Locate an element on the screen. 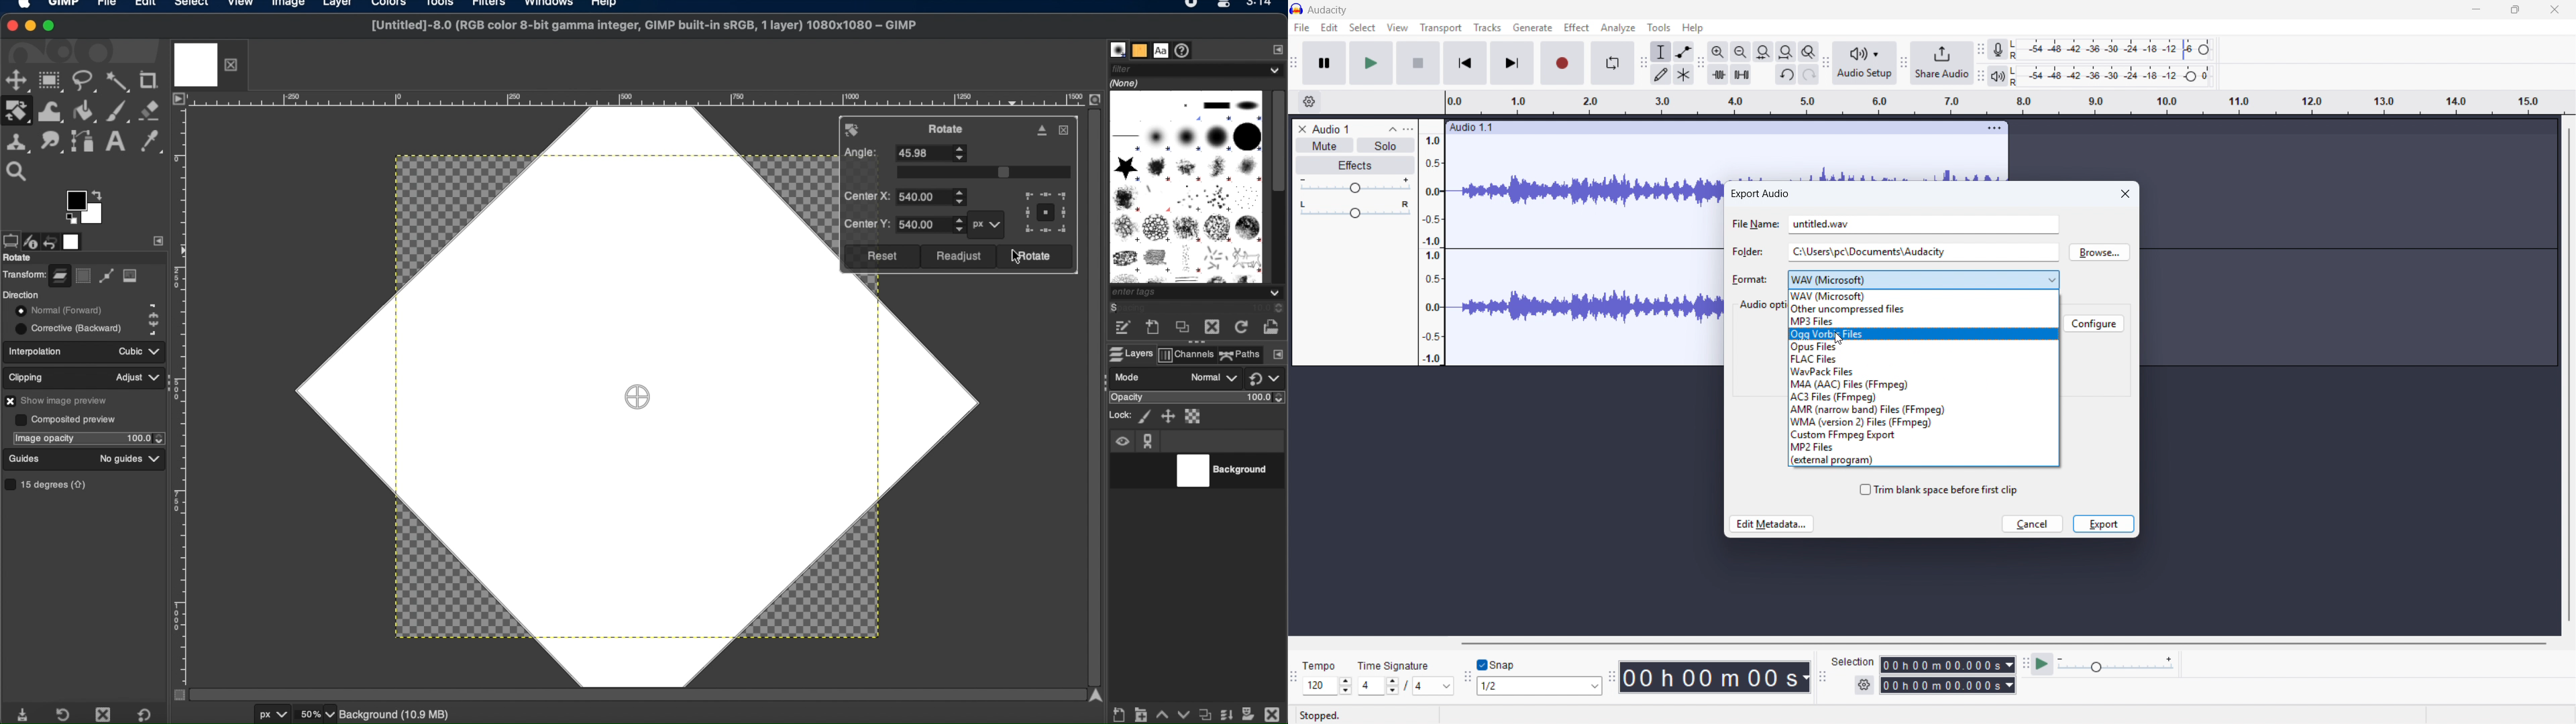 Image resolution: width=2576 pixels, height=728 pixels. Edit metadata  is located at coordinates (1772, 524).